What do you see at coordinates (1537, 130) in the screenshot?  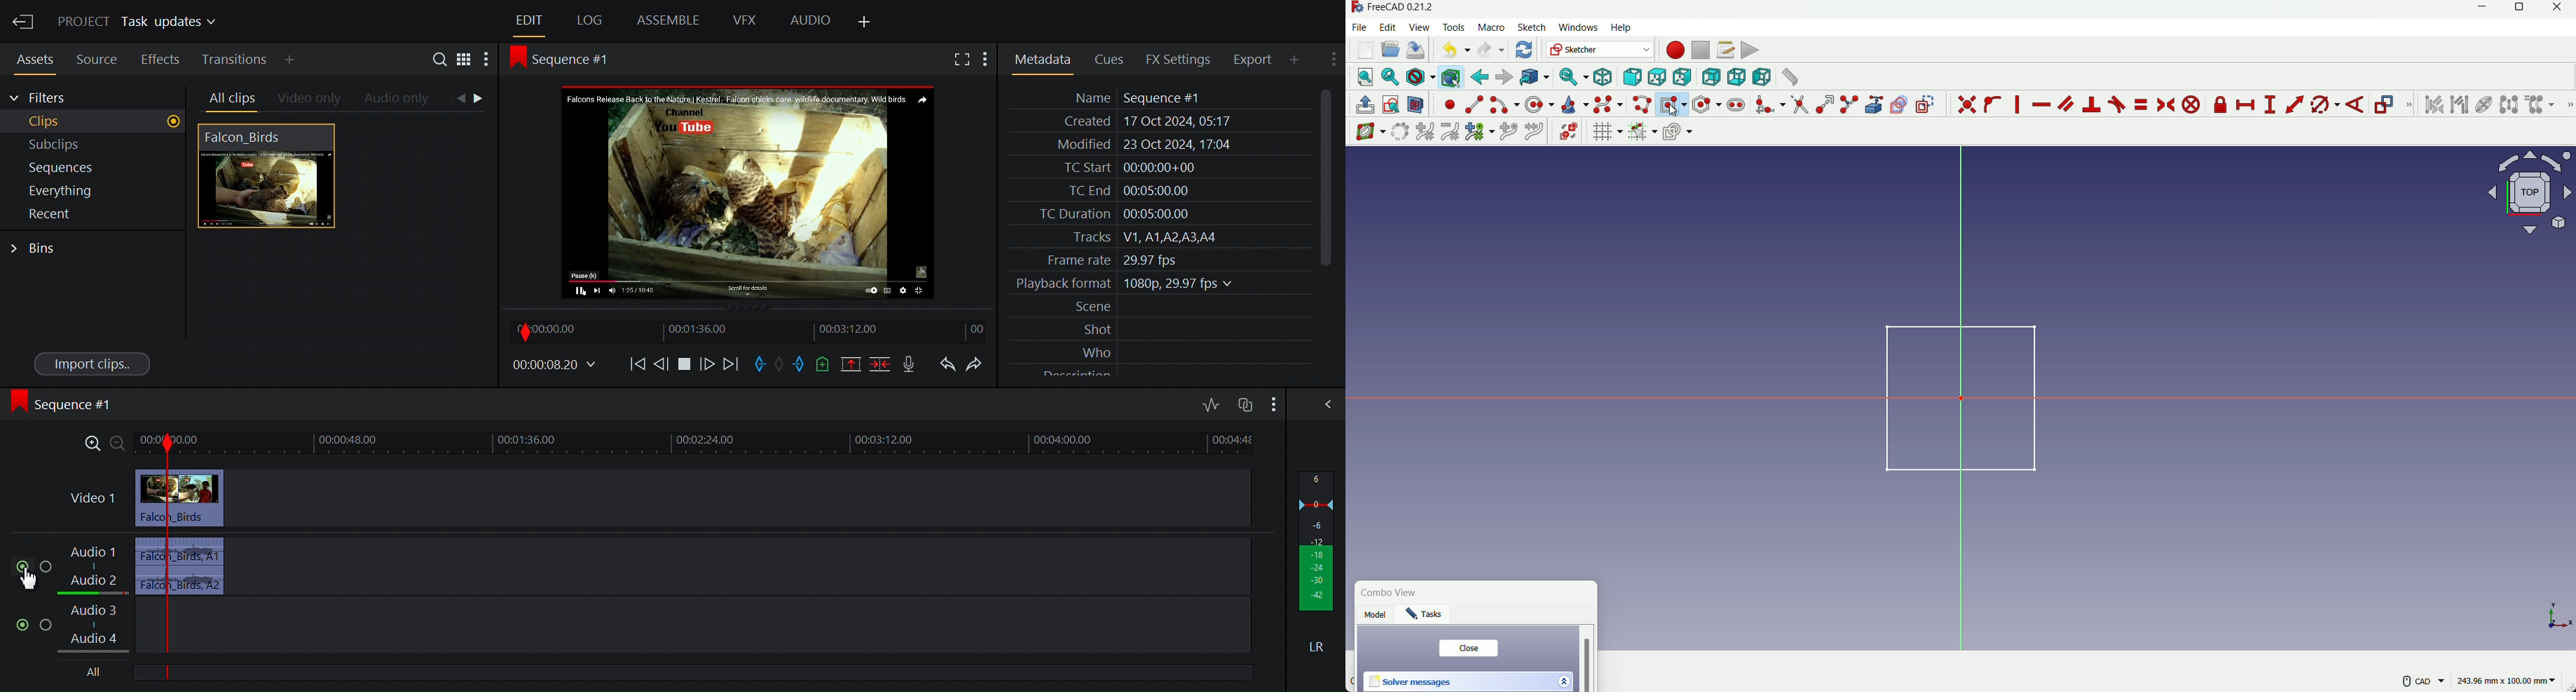 I see `join curves` at bounding box center [1537, 130].